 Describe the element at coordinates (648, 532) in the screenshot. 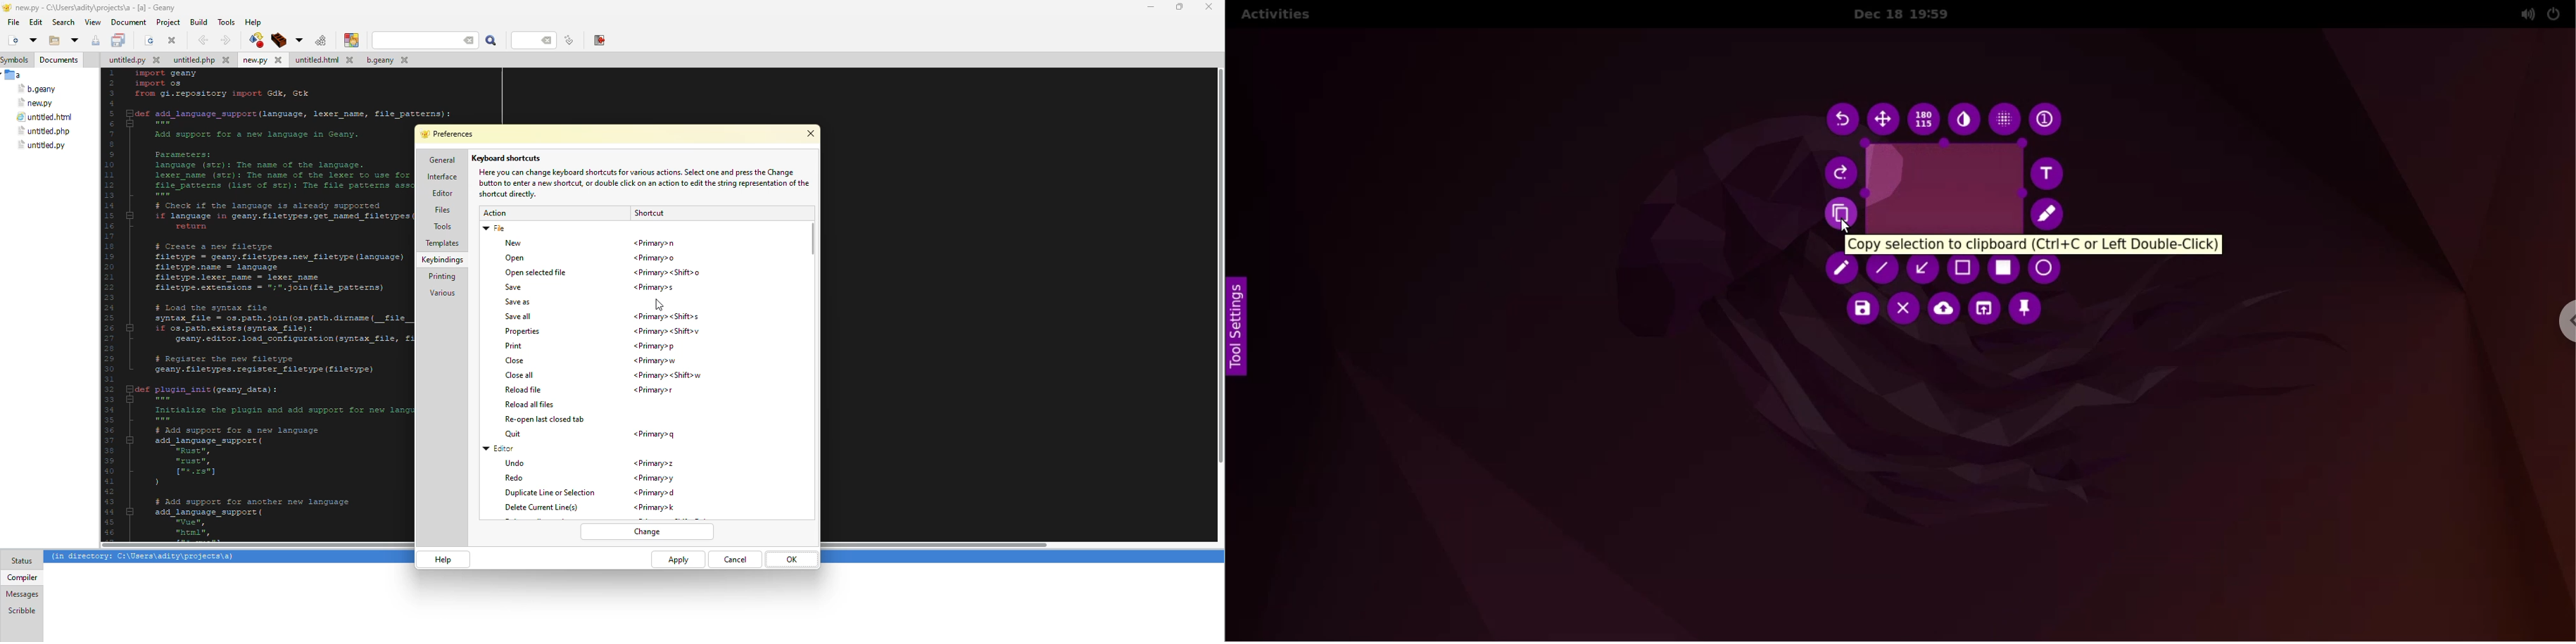

I see `change` at that location.